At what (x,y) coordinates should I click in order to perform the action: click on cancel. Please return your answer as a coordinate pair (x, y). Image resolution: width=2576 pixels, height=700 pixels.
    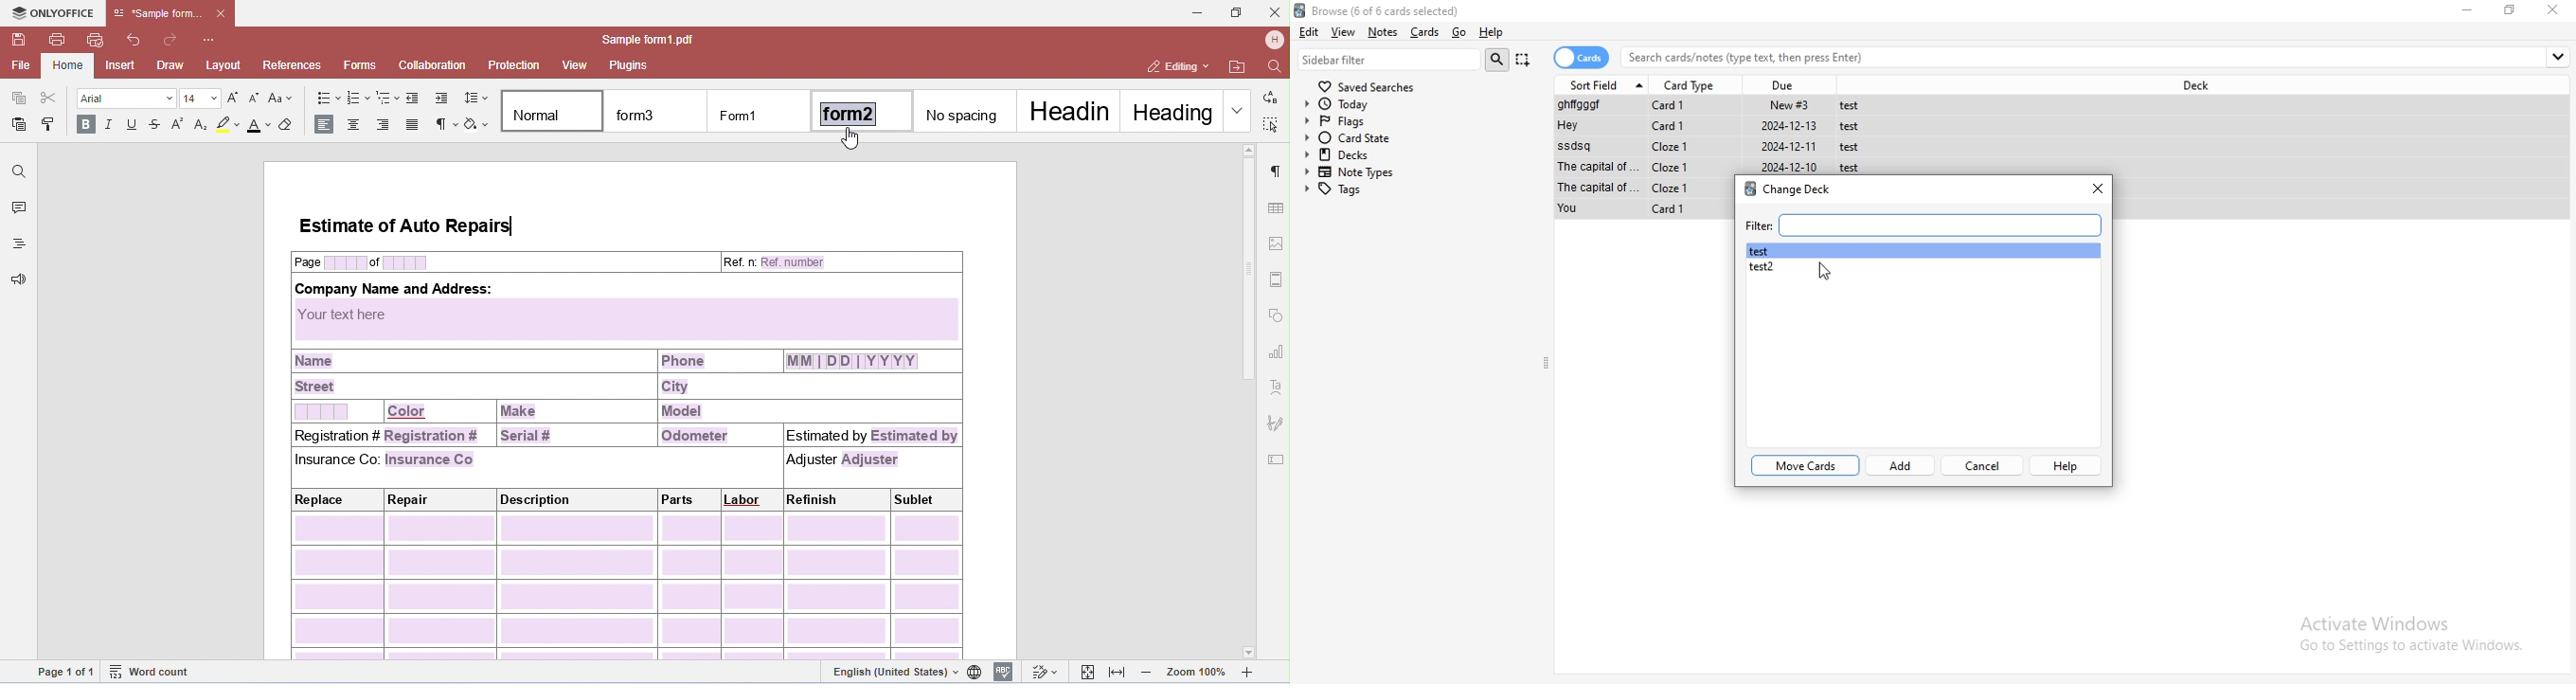
    Looking at the image, I should click on (1982, 465).